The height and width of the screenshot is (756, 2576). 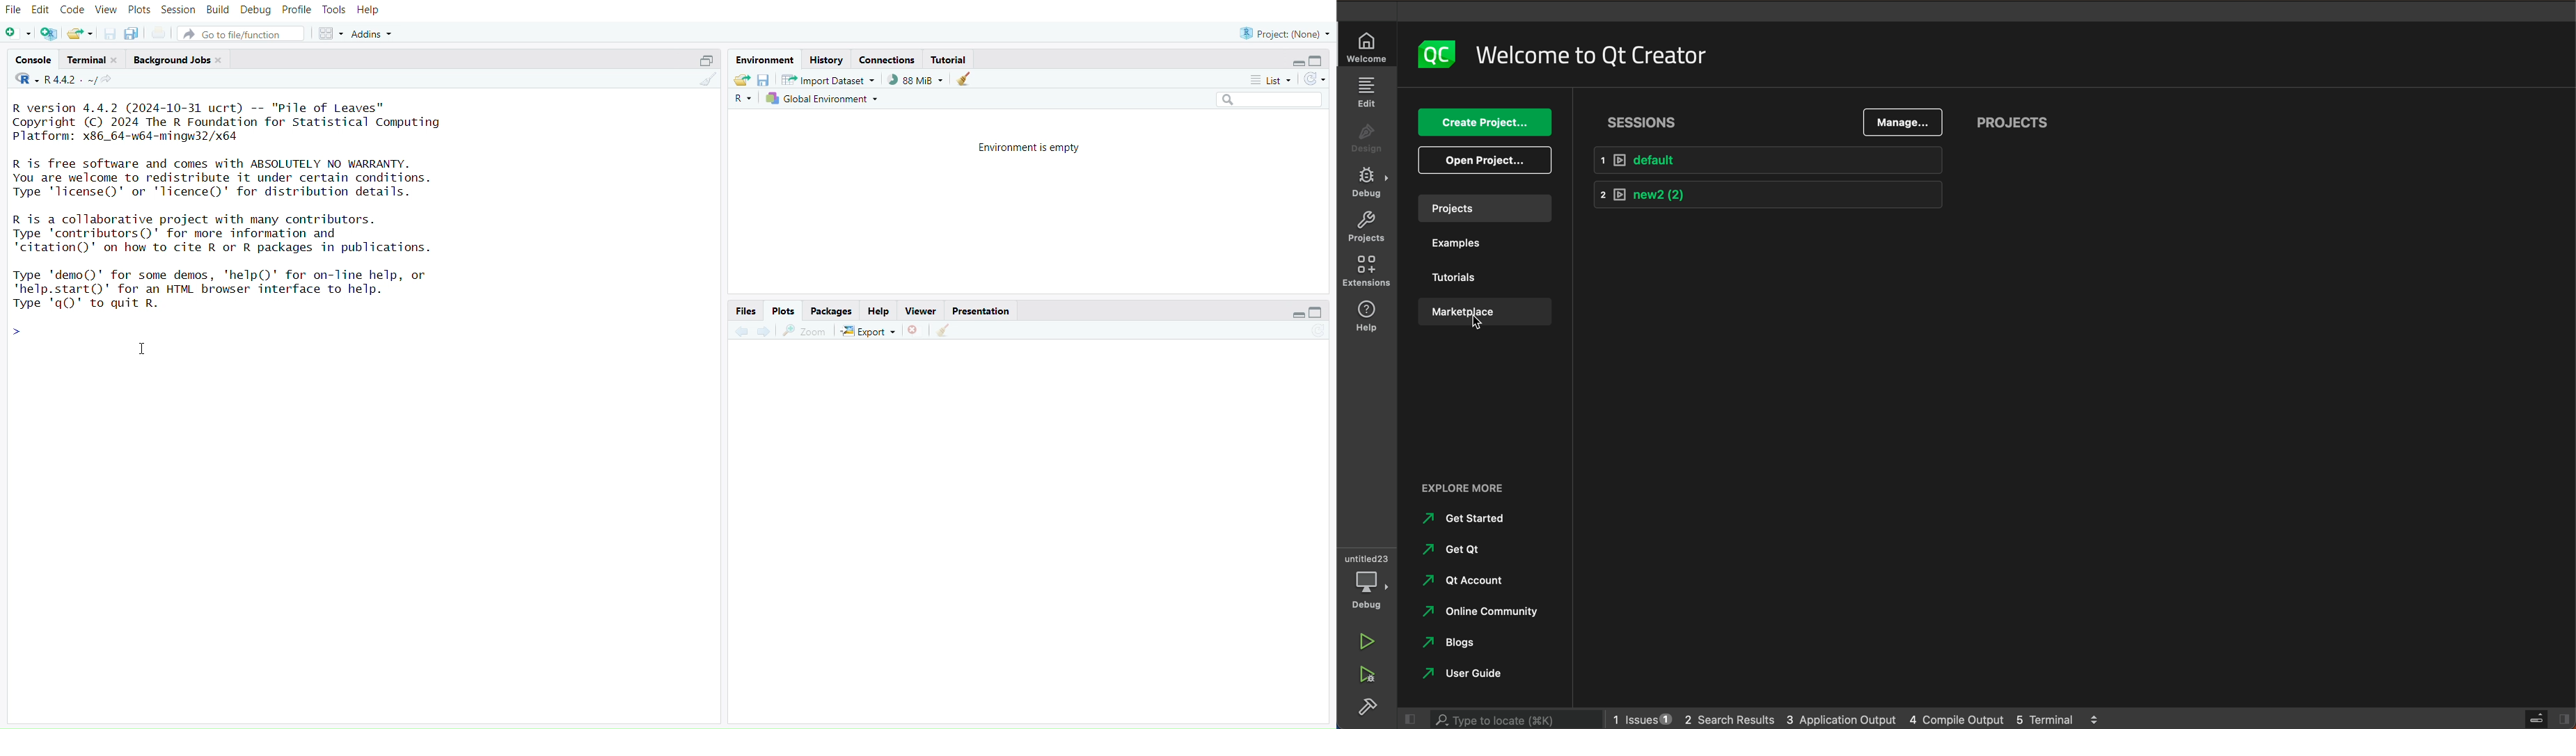 I want to click on debug, so click(x=256, y=11).